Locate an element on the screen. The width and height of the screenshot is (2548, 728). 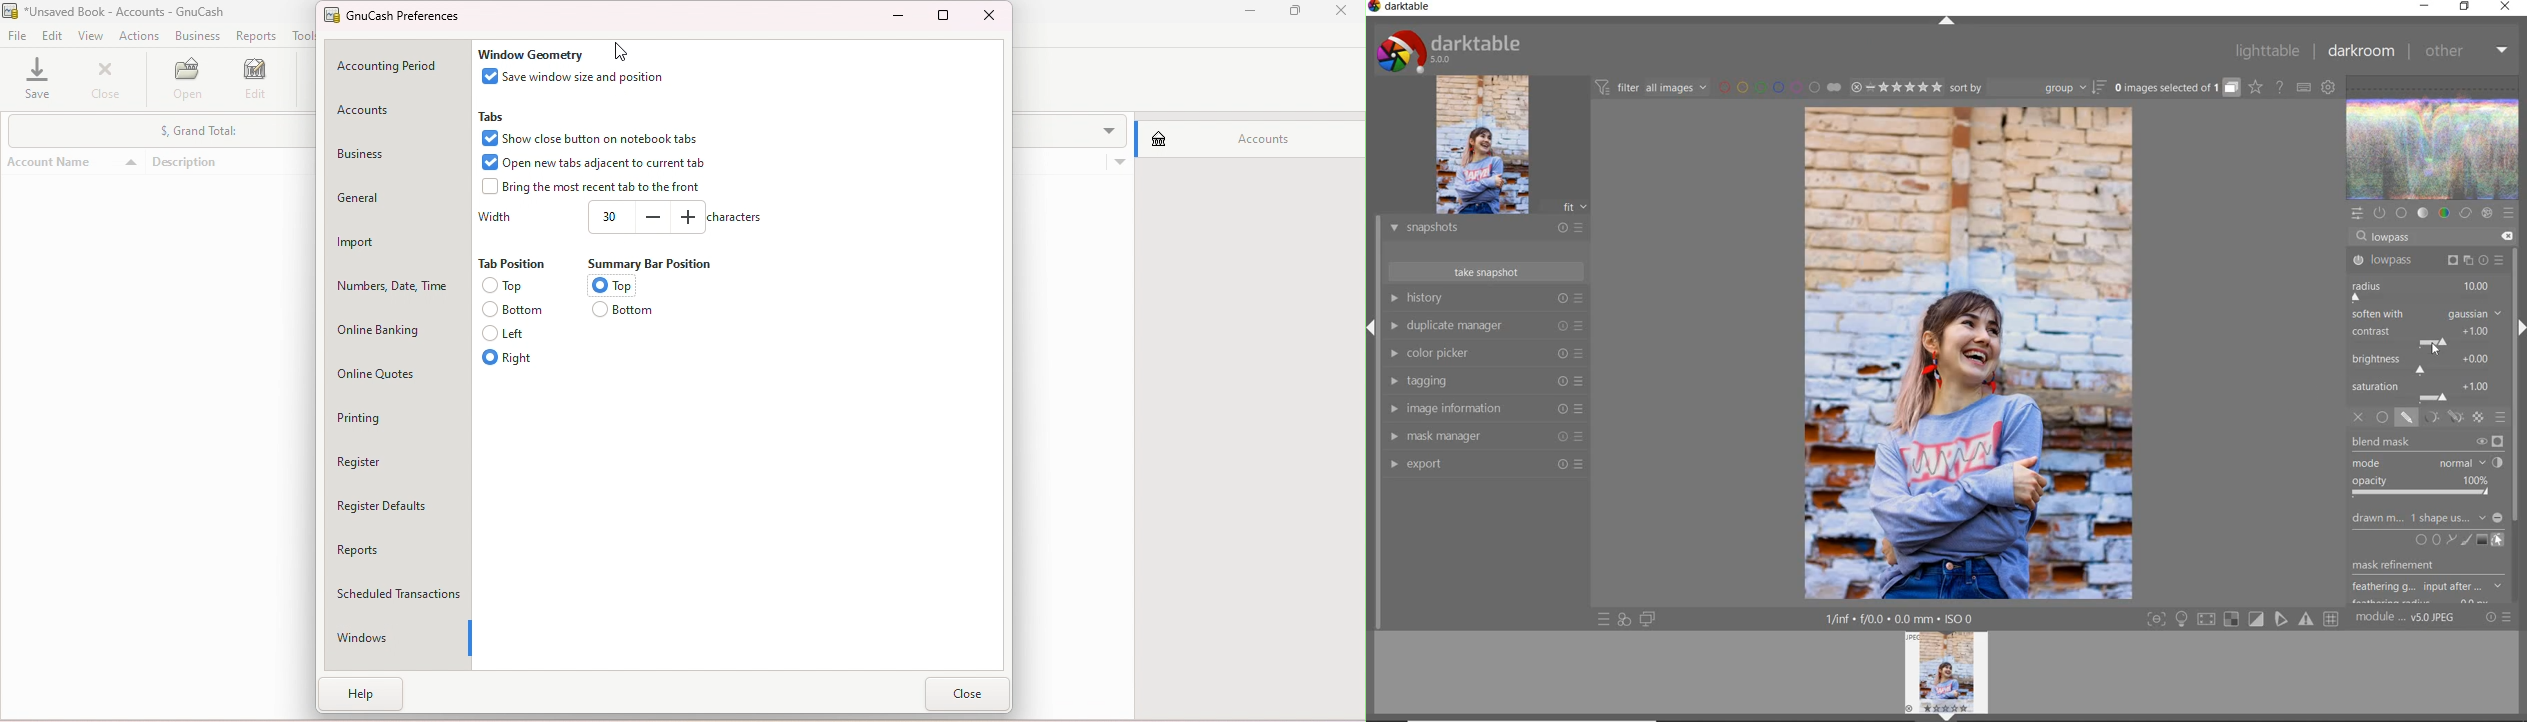
grouped images is located at coordinates (2177, 88).